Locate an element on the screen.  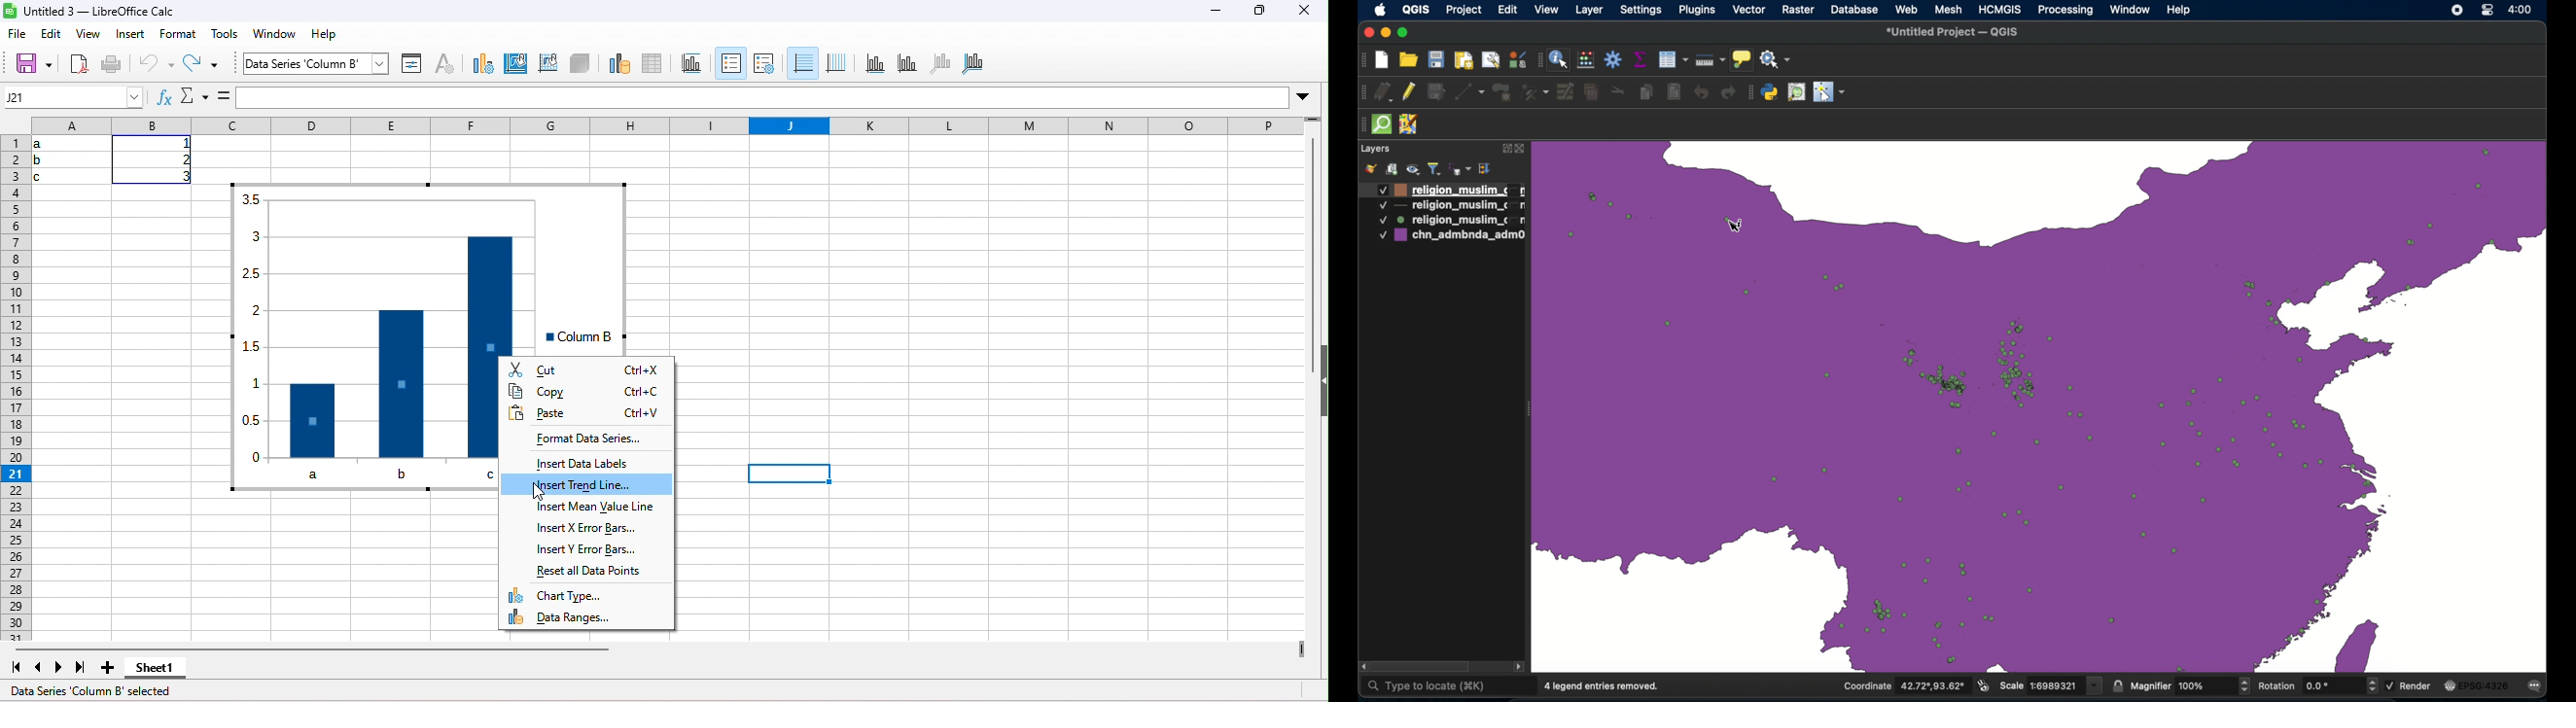
save project  is located at coordinates (1435, 59).